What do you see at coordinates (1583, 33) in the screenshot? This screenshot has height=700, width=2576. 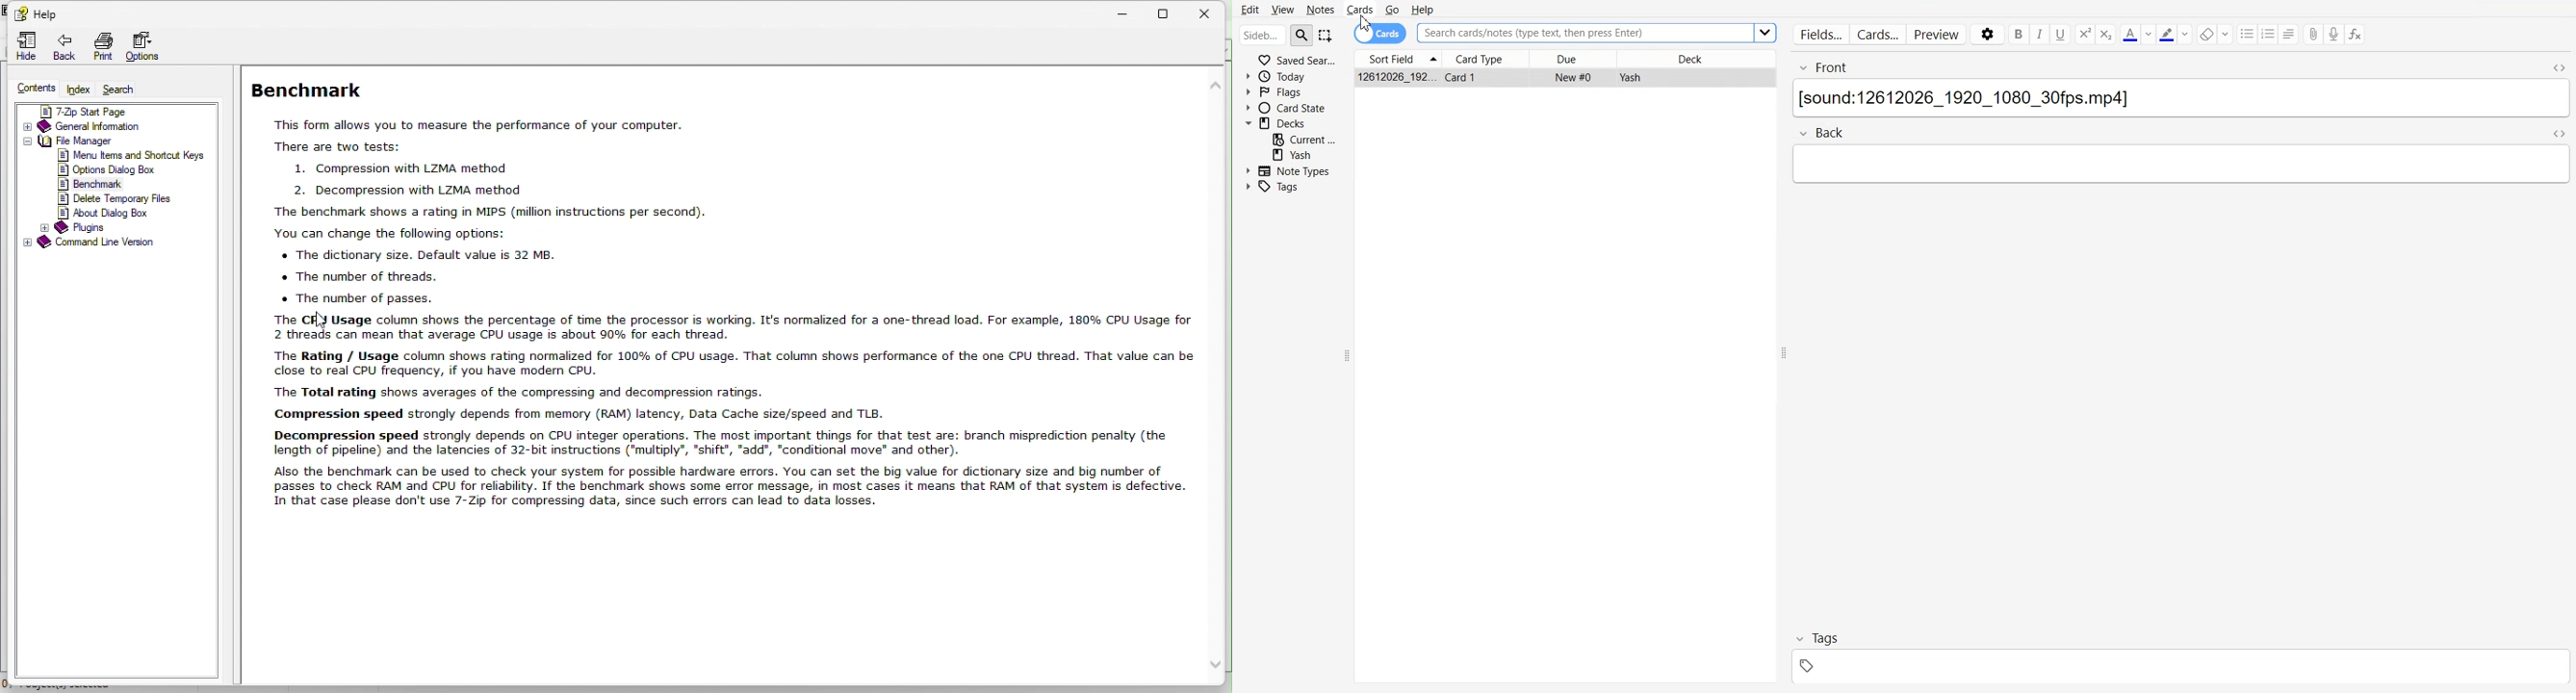 I see `Search Bar` at bounding box center [1583, 33].